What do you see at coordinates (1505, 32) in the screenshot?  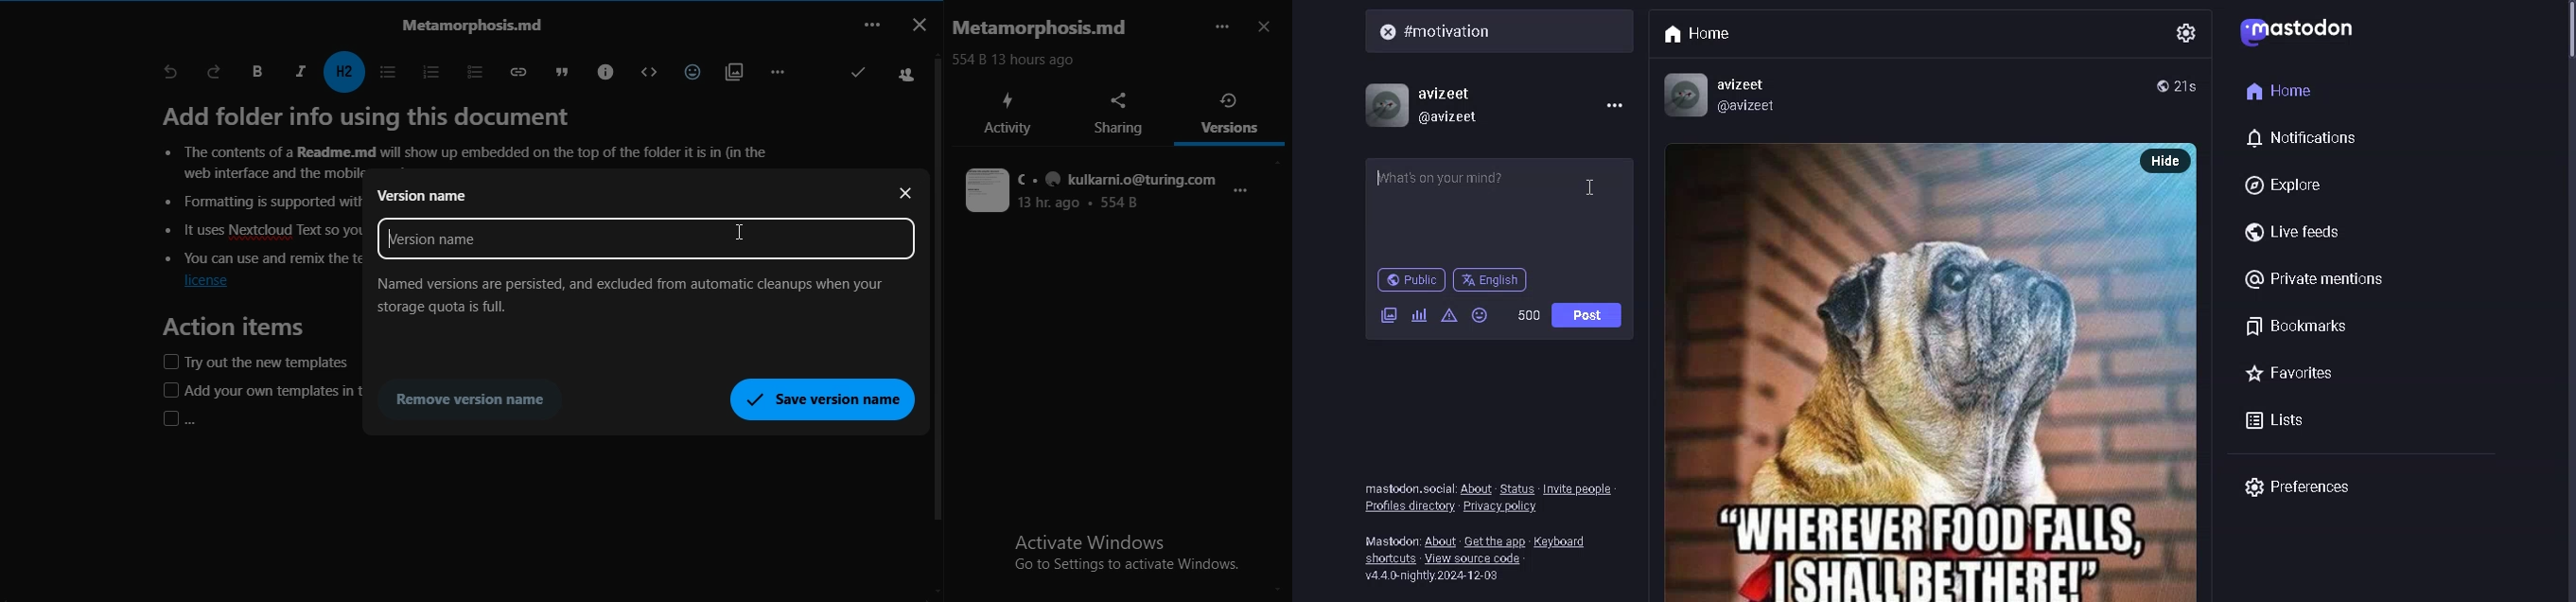 I see `search bar` at bounding box center [1505, 32].